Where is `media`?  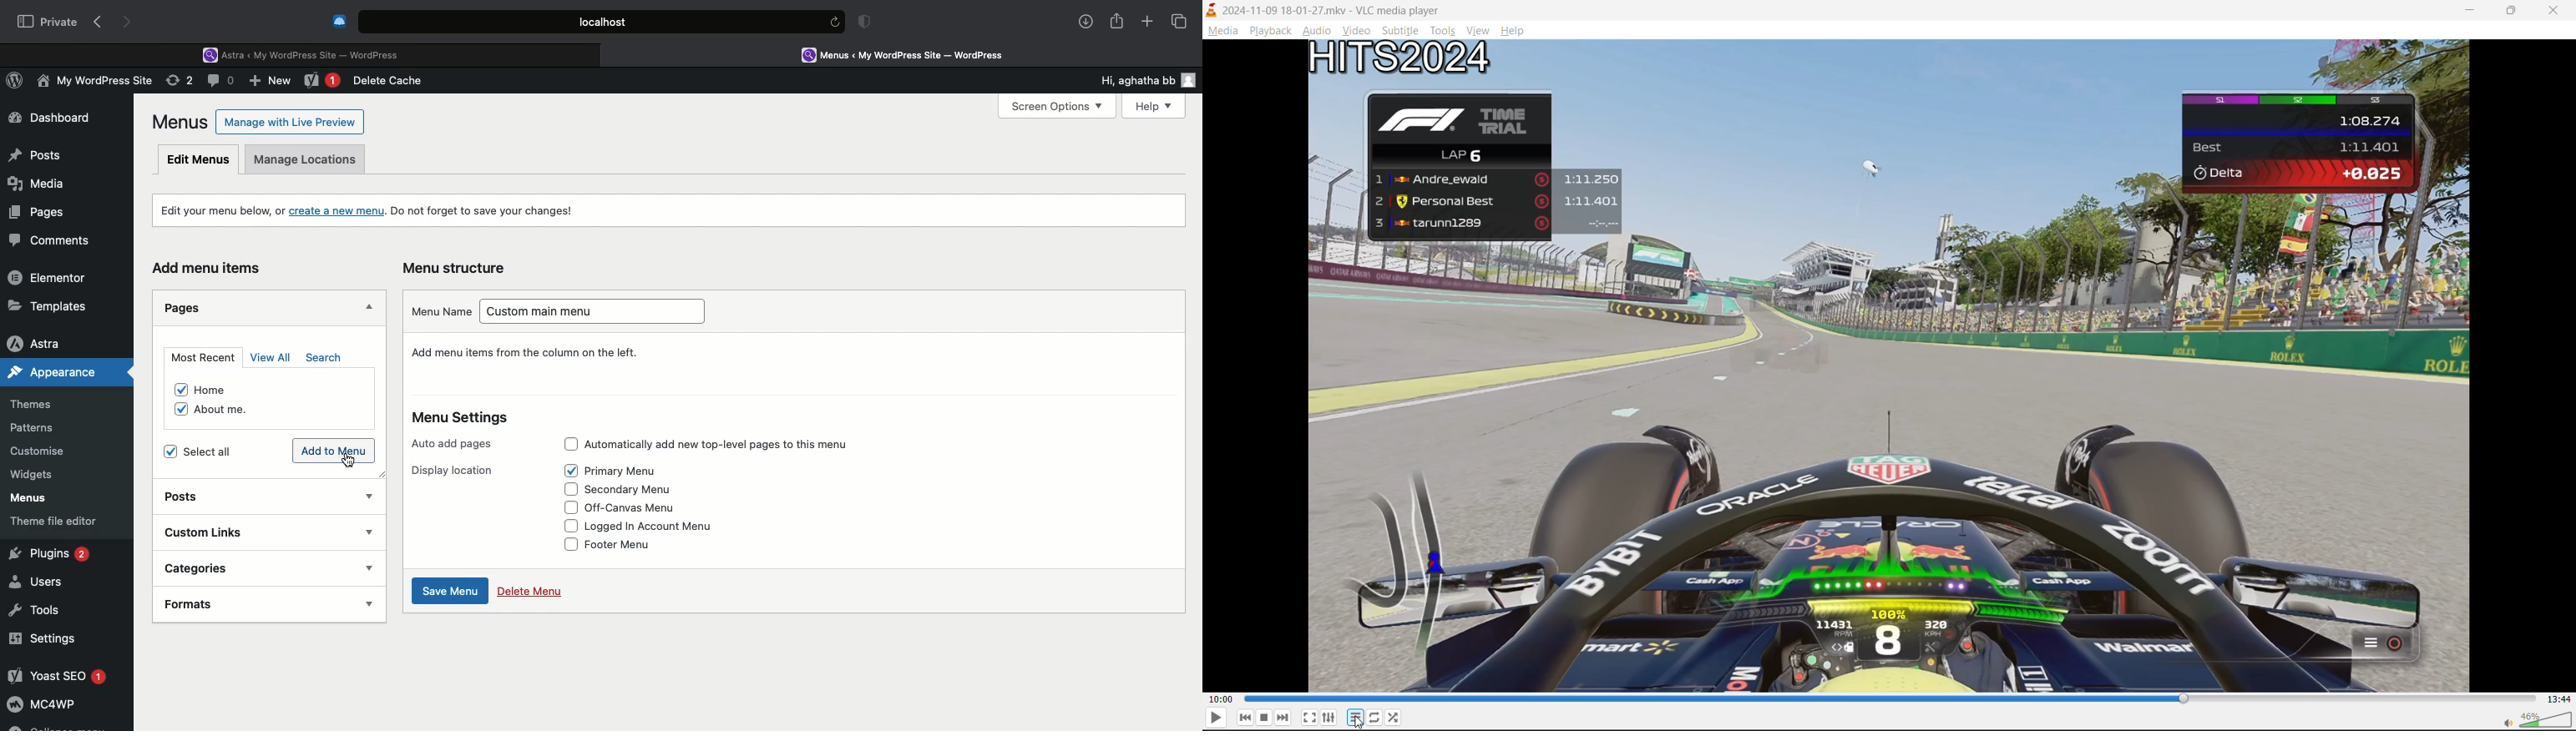
media is located at coordinates (1220, 31).